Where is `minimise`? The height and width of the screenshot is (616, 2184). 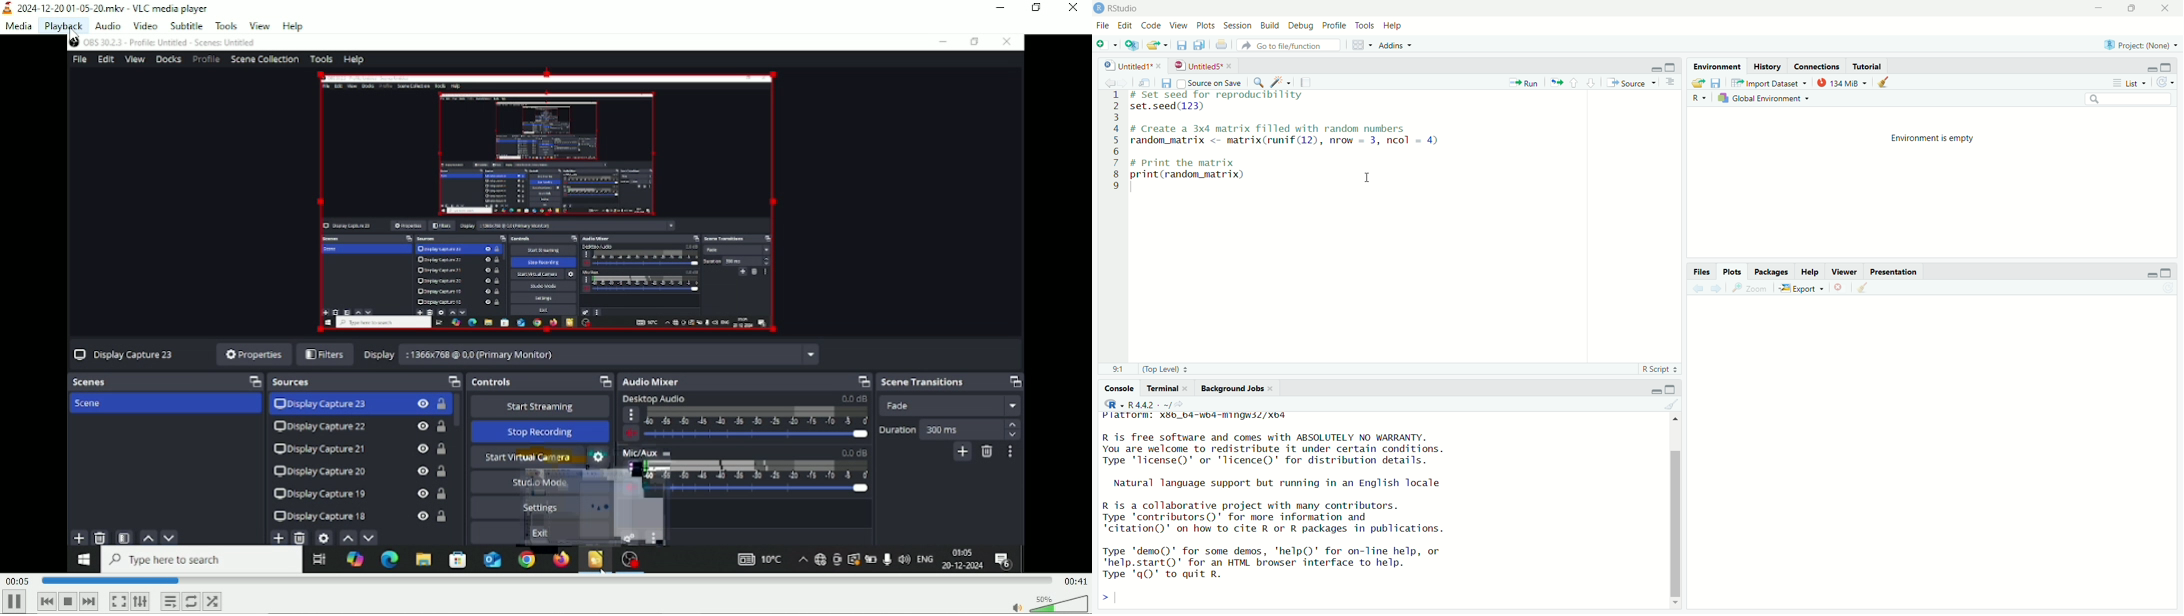
minimise is located at coordinates (1651, 68).